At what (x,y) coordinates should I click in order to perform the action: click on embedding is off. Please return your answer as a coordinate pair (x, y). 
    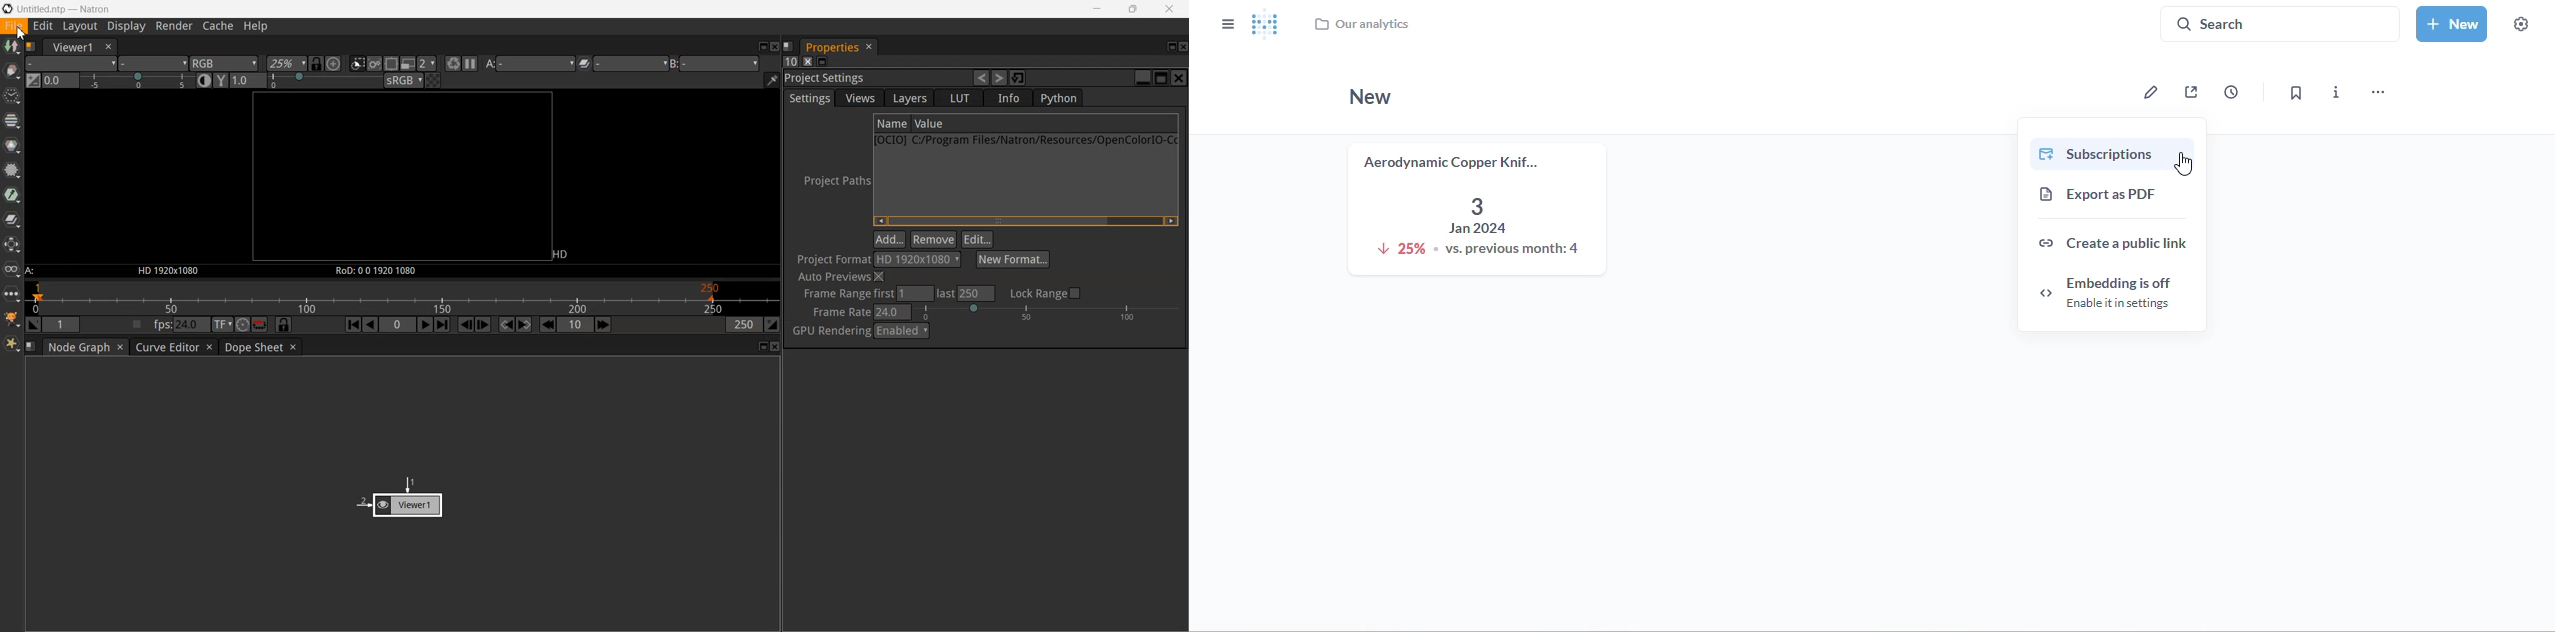
    Looking at the image, I should click on (2108, 293).